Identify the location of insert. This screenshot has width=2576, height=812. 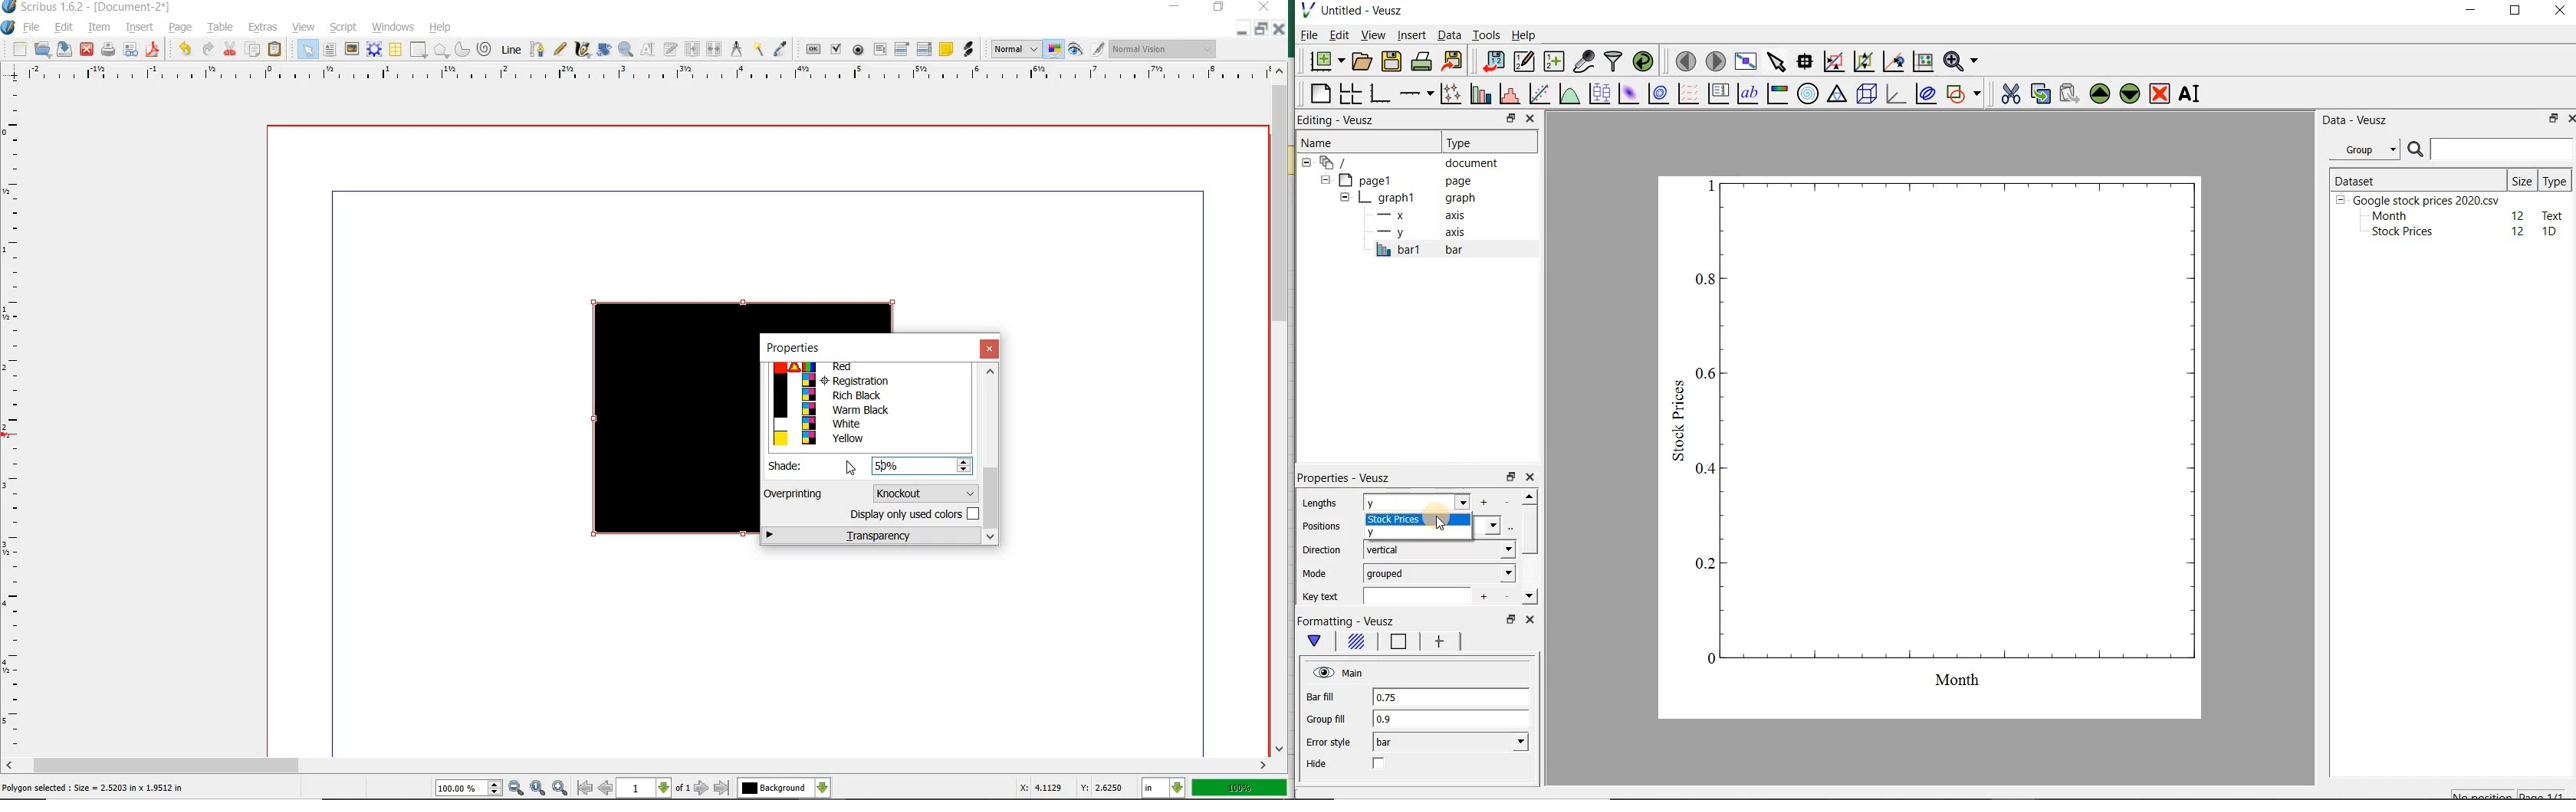
(142, 27).